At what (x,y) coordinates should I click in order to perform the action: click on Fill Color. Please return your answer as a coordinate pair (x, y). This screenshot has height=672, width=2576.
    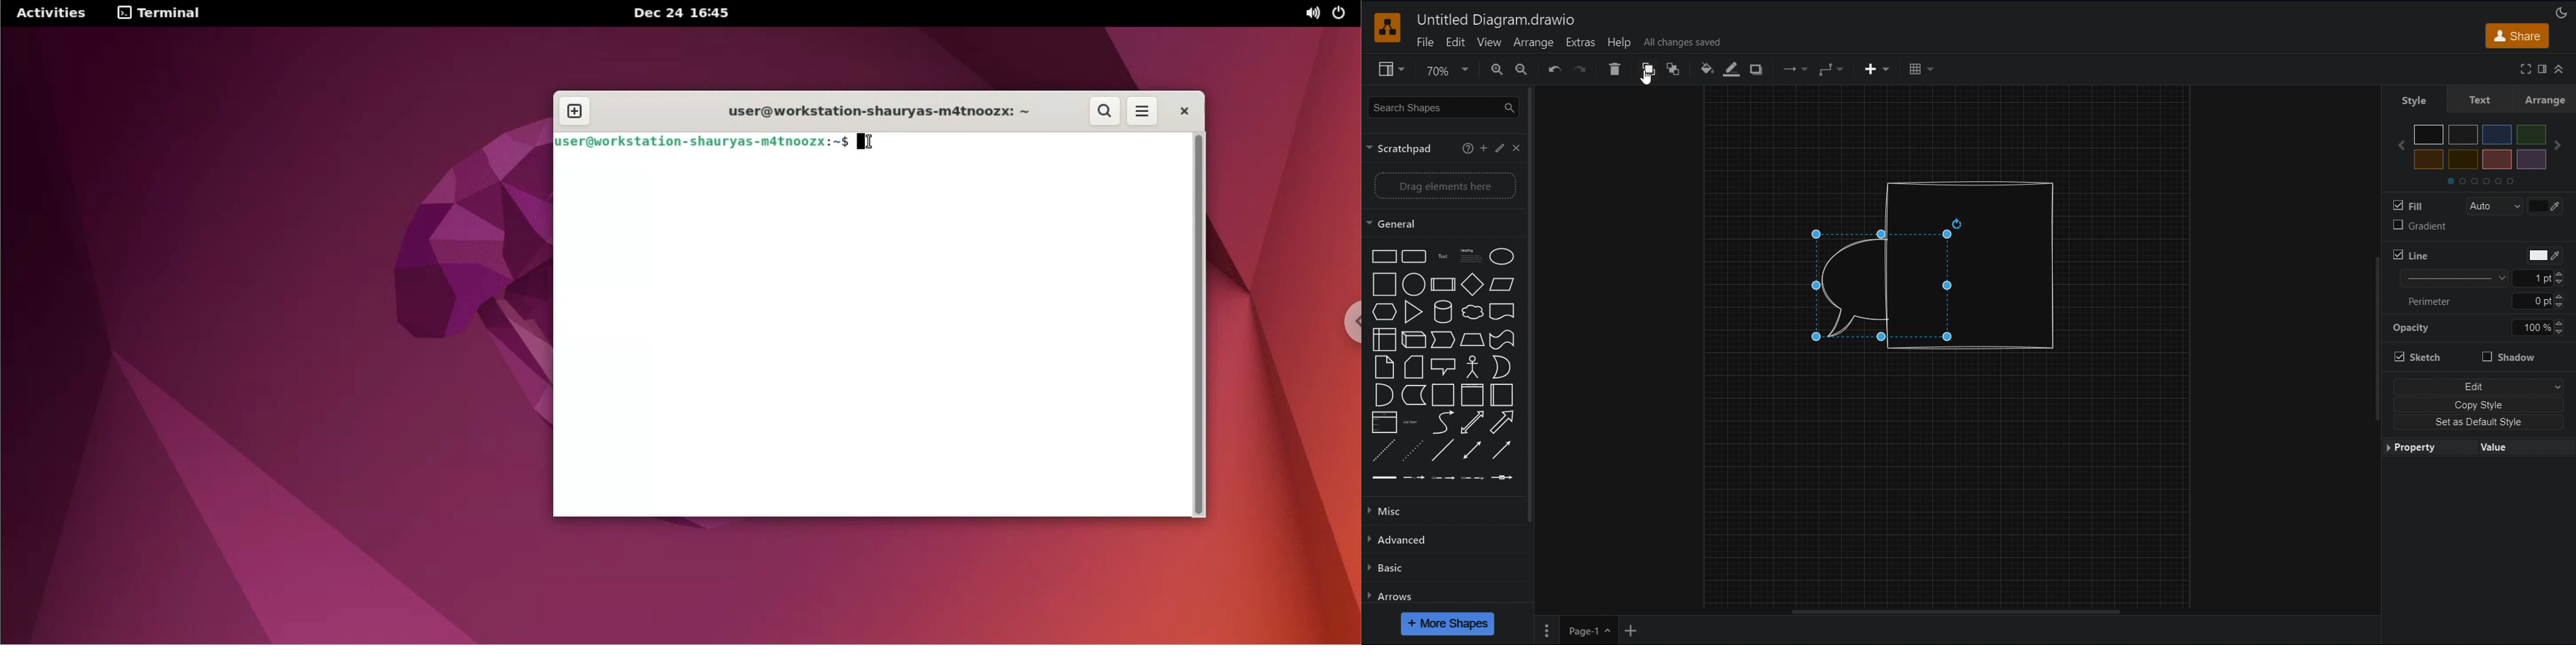
    Looking at the image, I should click on (1705, 69).